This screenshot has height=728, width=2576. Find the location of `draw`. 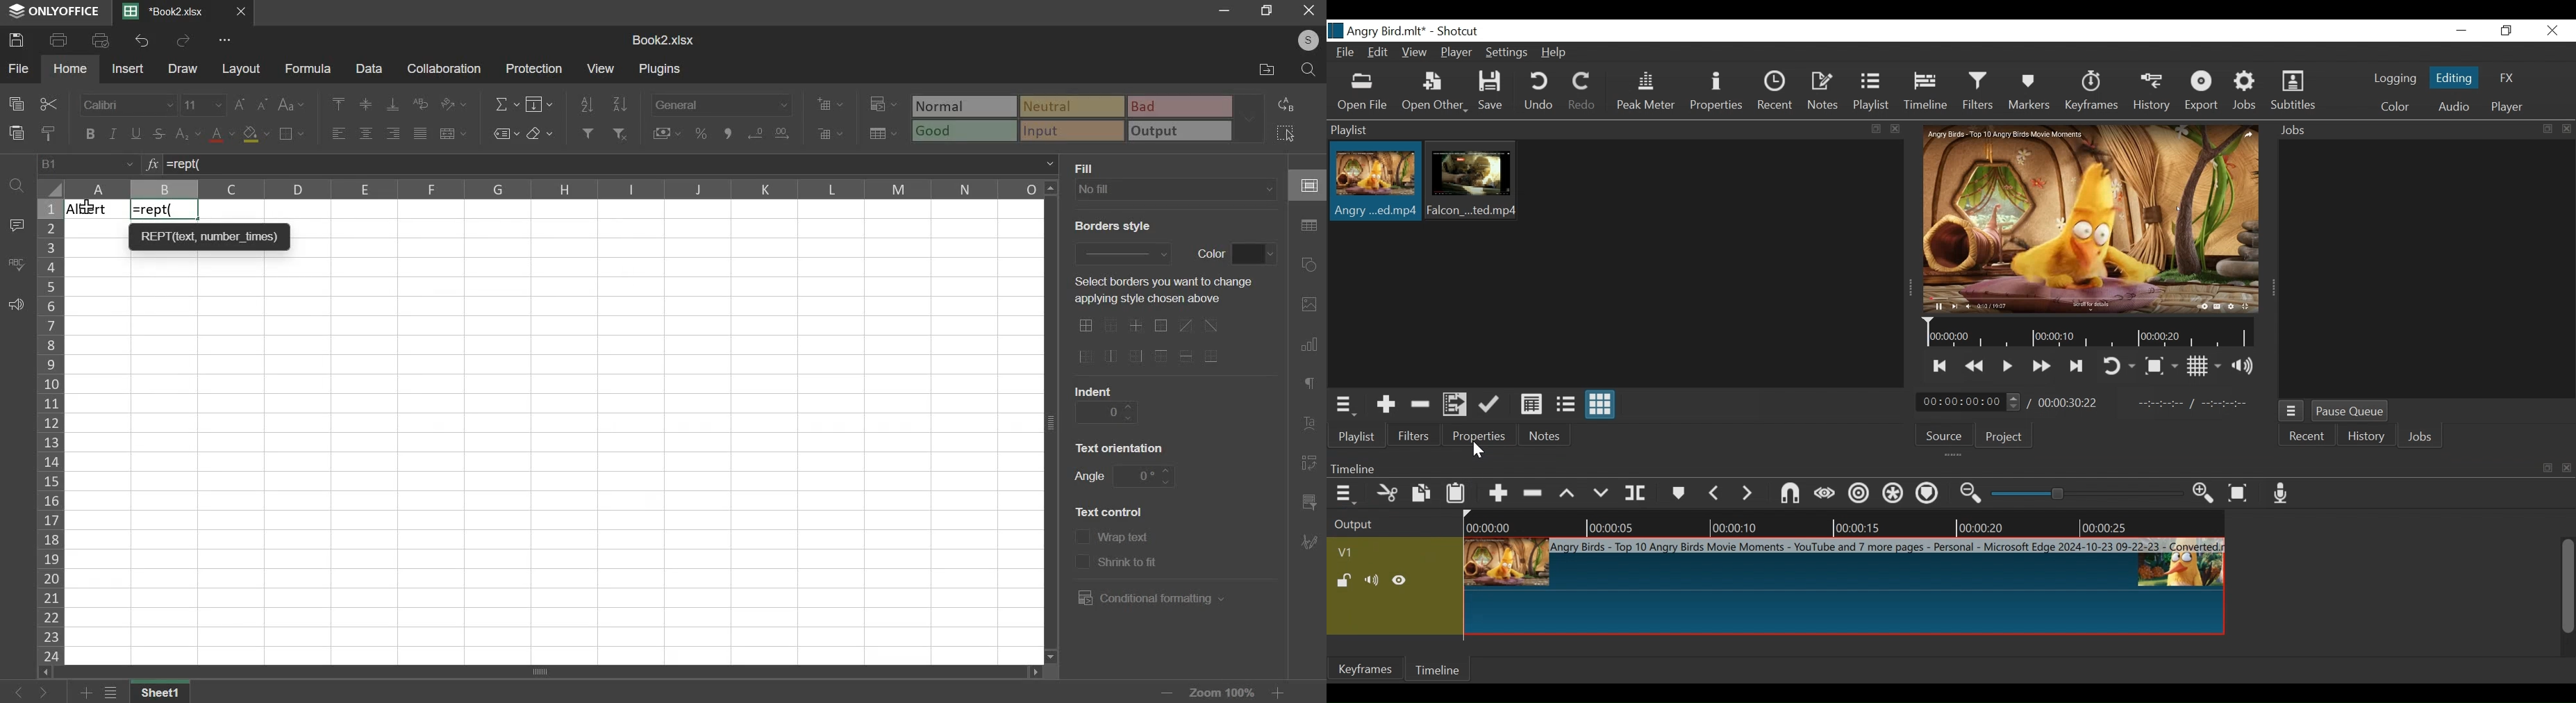

draw is located at coordinates (183, 68).